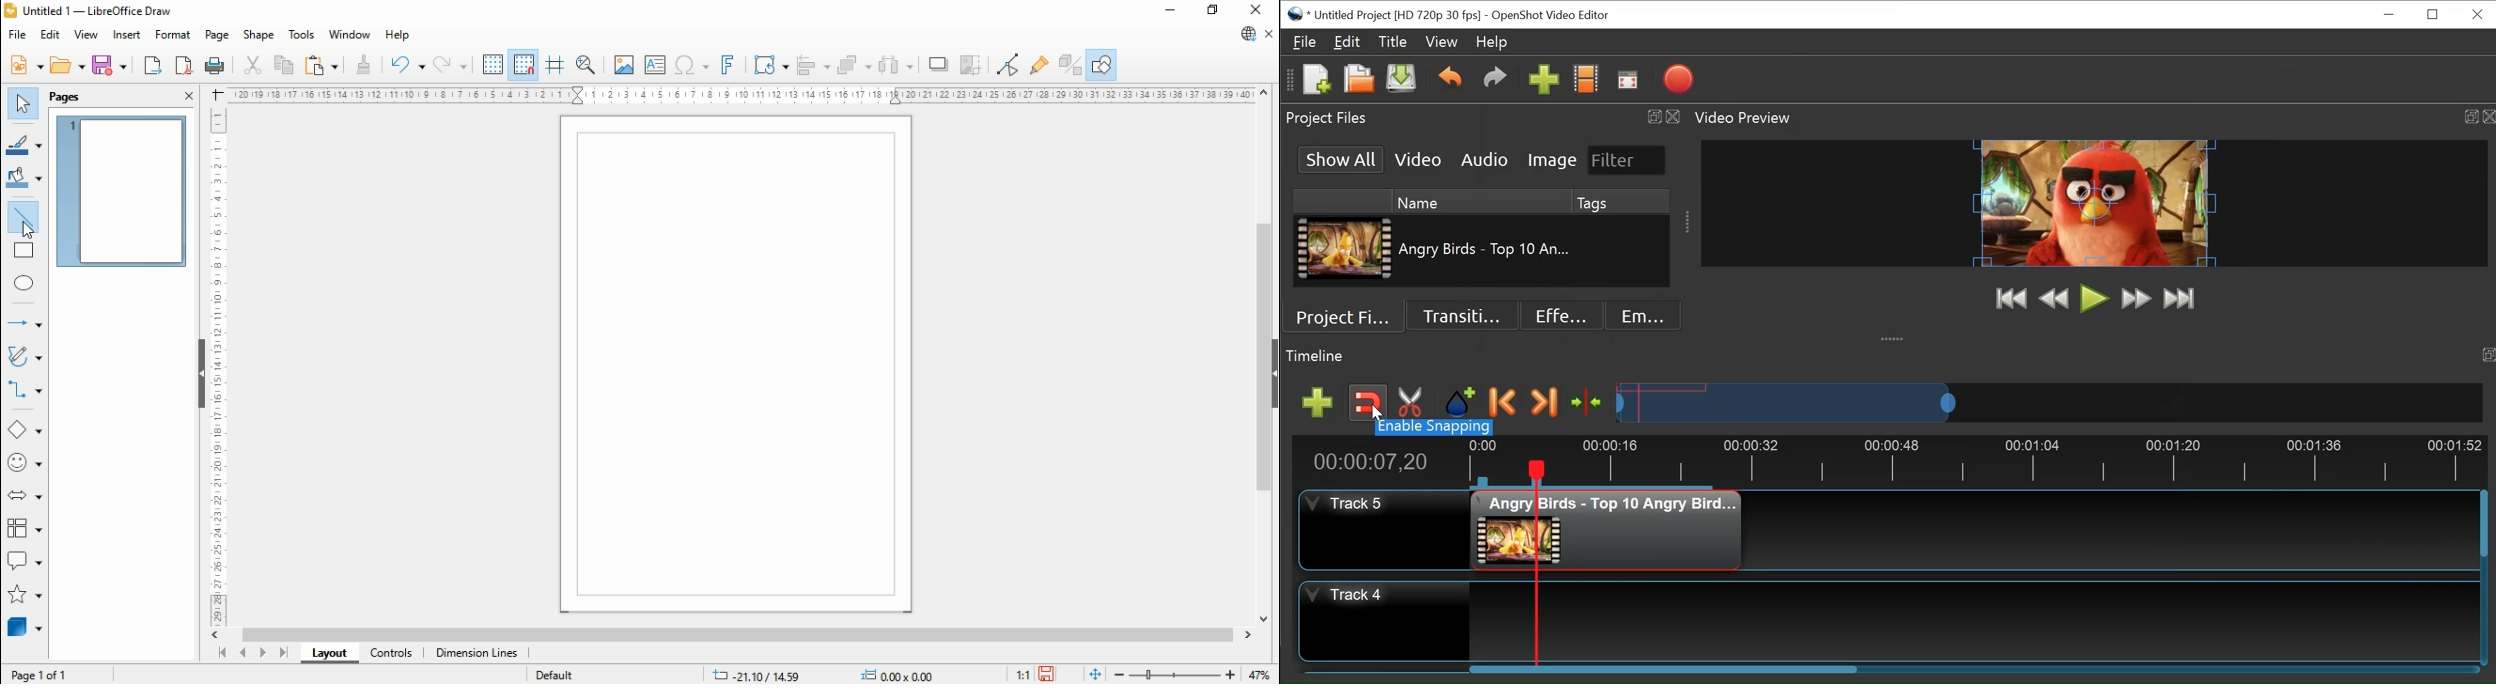 This screenshot has width=2520, height=700. What do you see at coordinates (1488, 249) in the screenshot?
I see `File Name` at bounding box center [1488, 249].